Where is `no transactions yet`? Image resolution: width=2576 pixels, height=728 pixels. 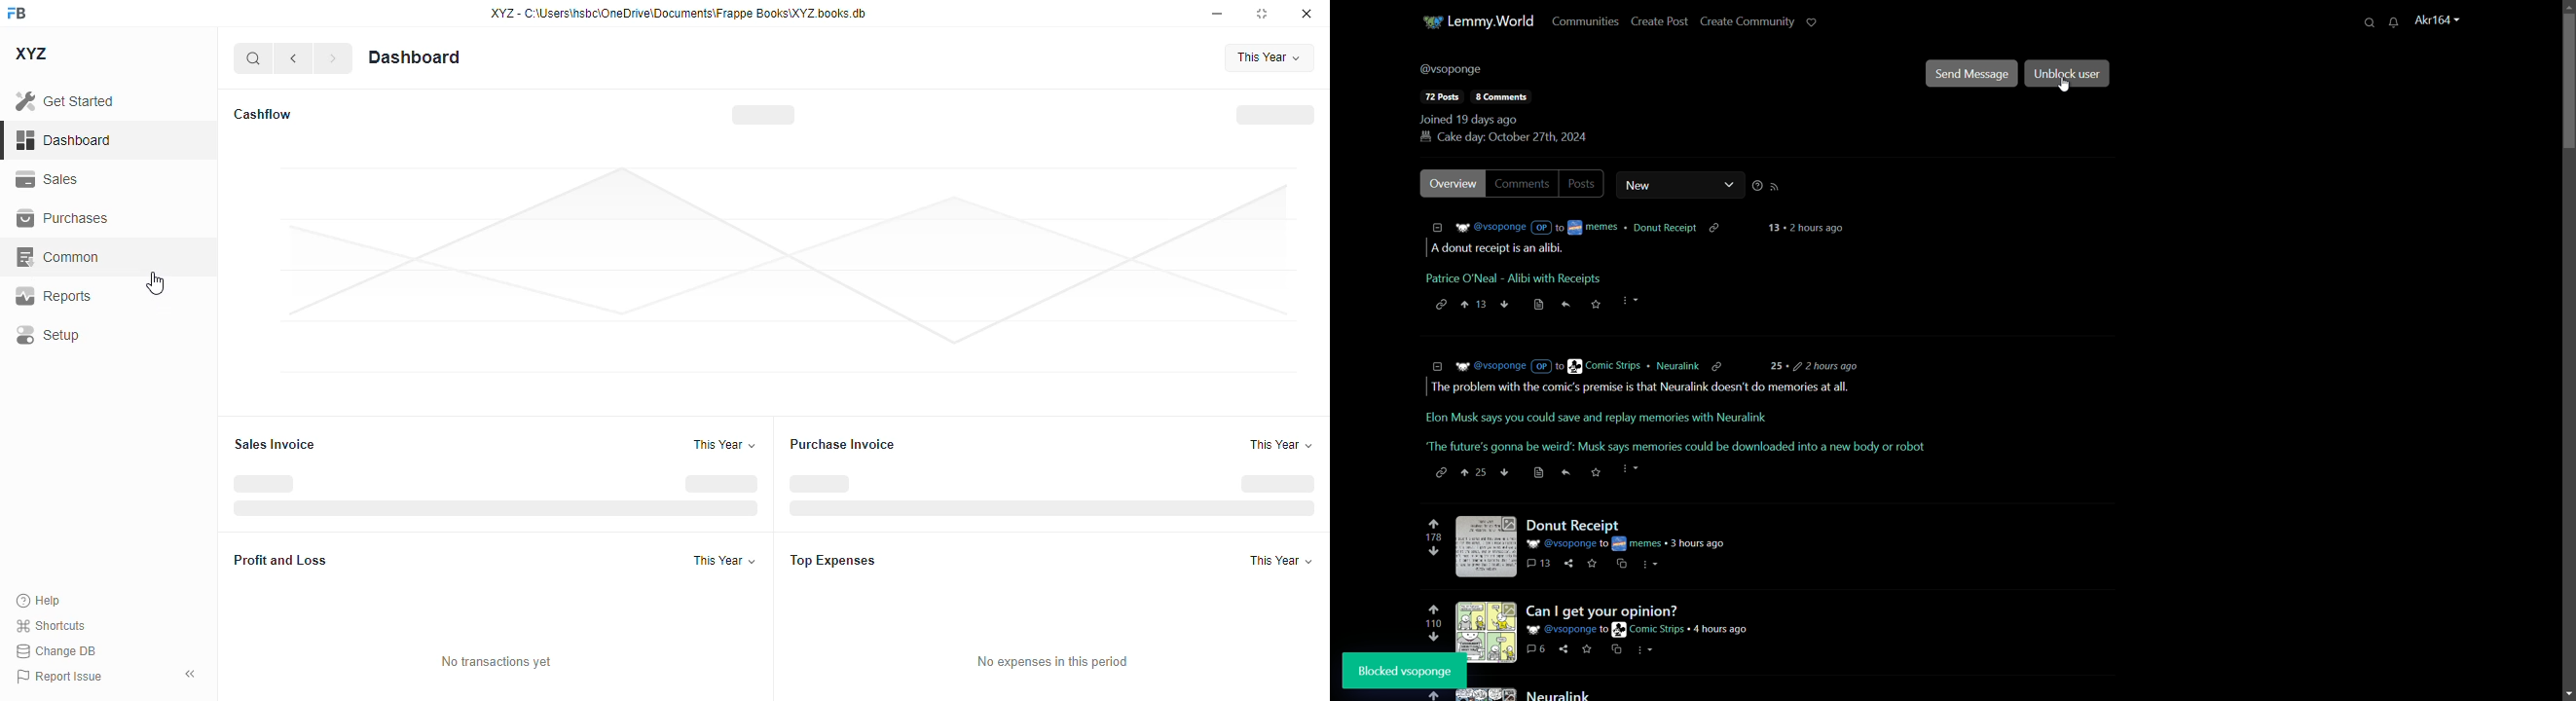
no transactions yet is located at coordinates (496, 662).